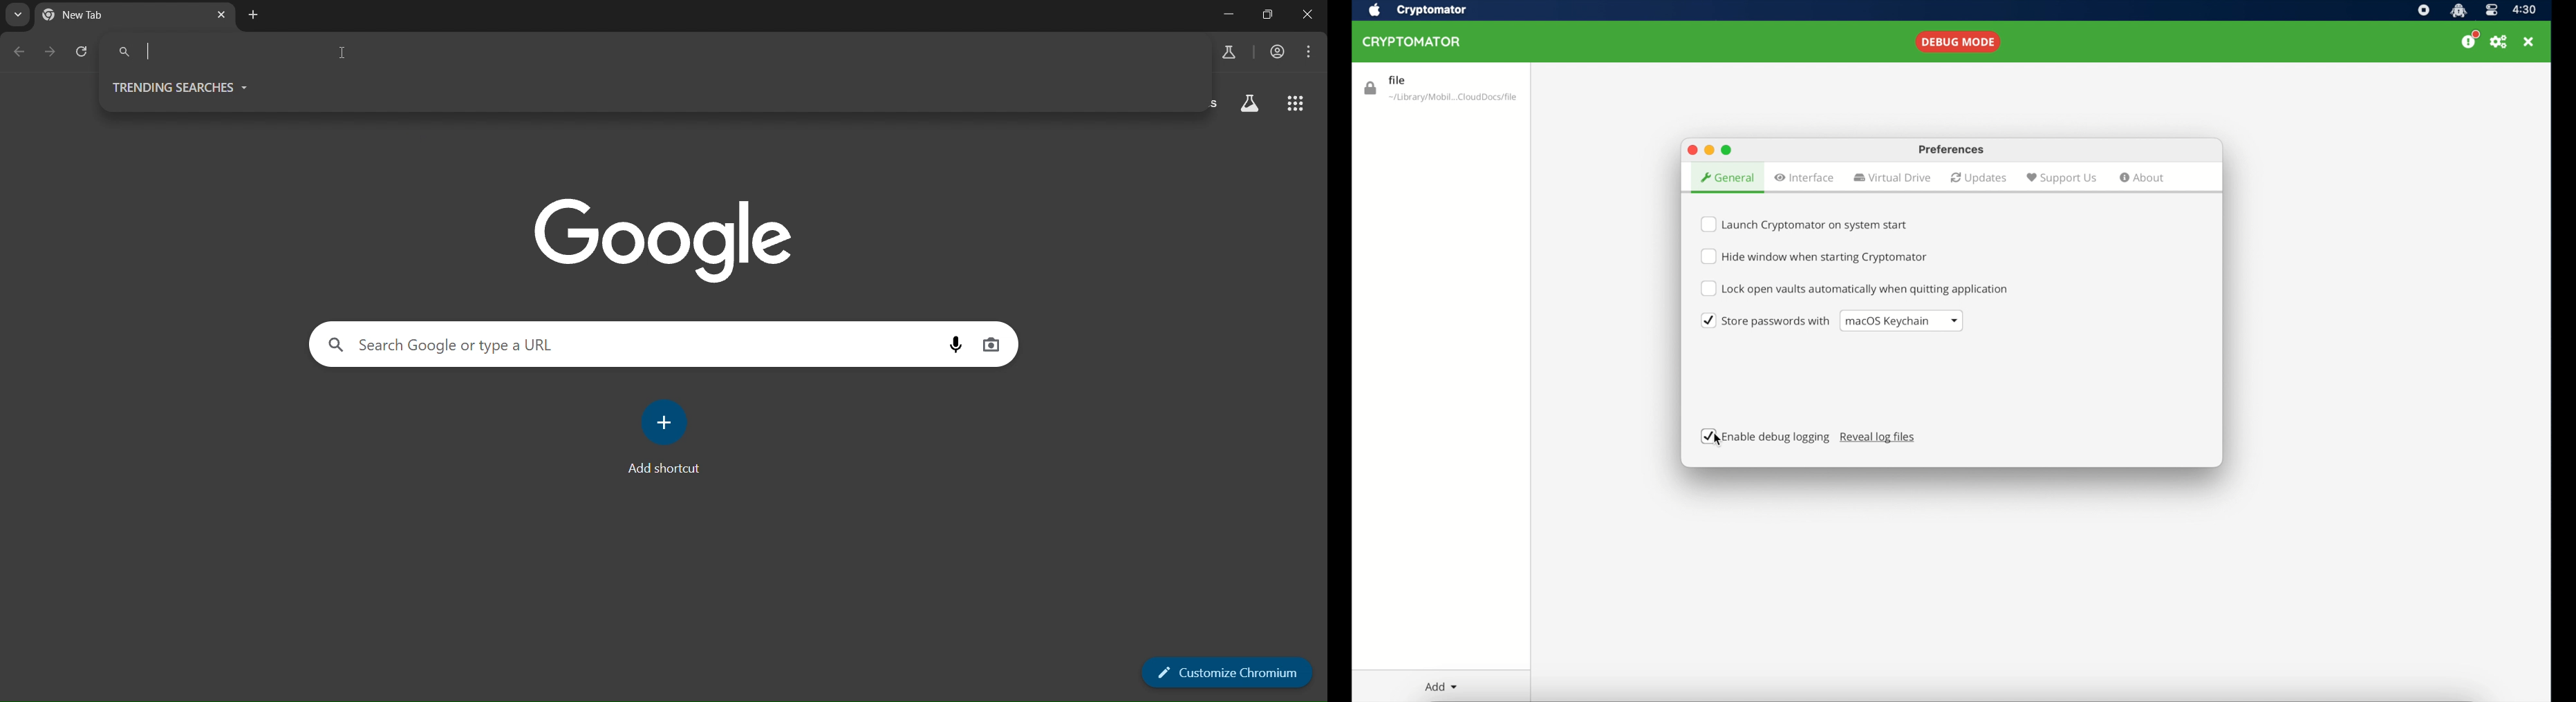  I want to click on virtual drive, so click(1892, 177).